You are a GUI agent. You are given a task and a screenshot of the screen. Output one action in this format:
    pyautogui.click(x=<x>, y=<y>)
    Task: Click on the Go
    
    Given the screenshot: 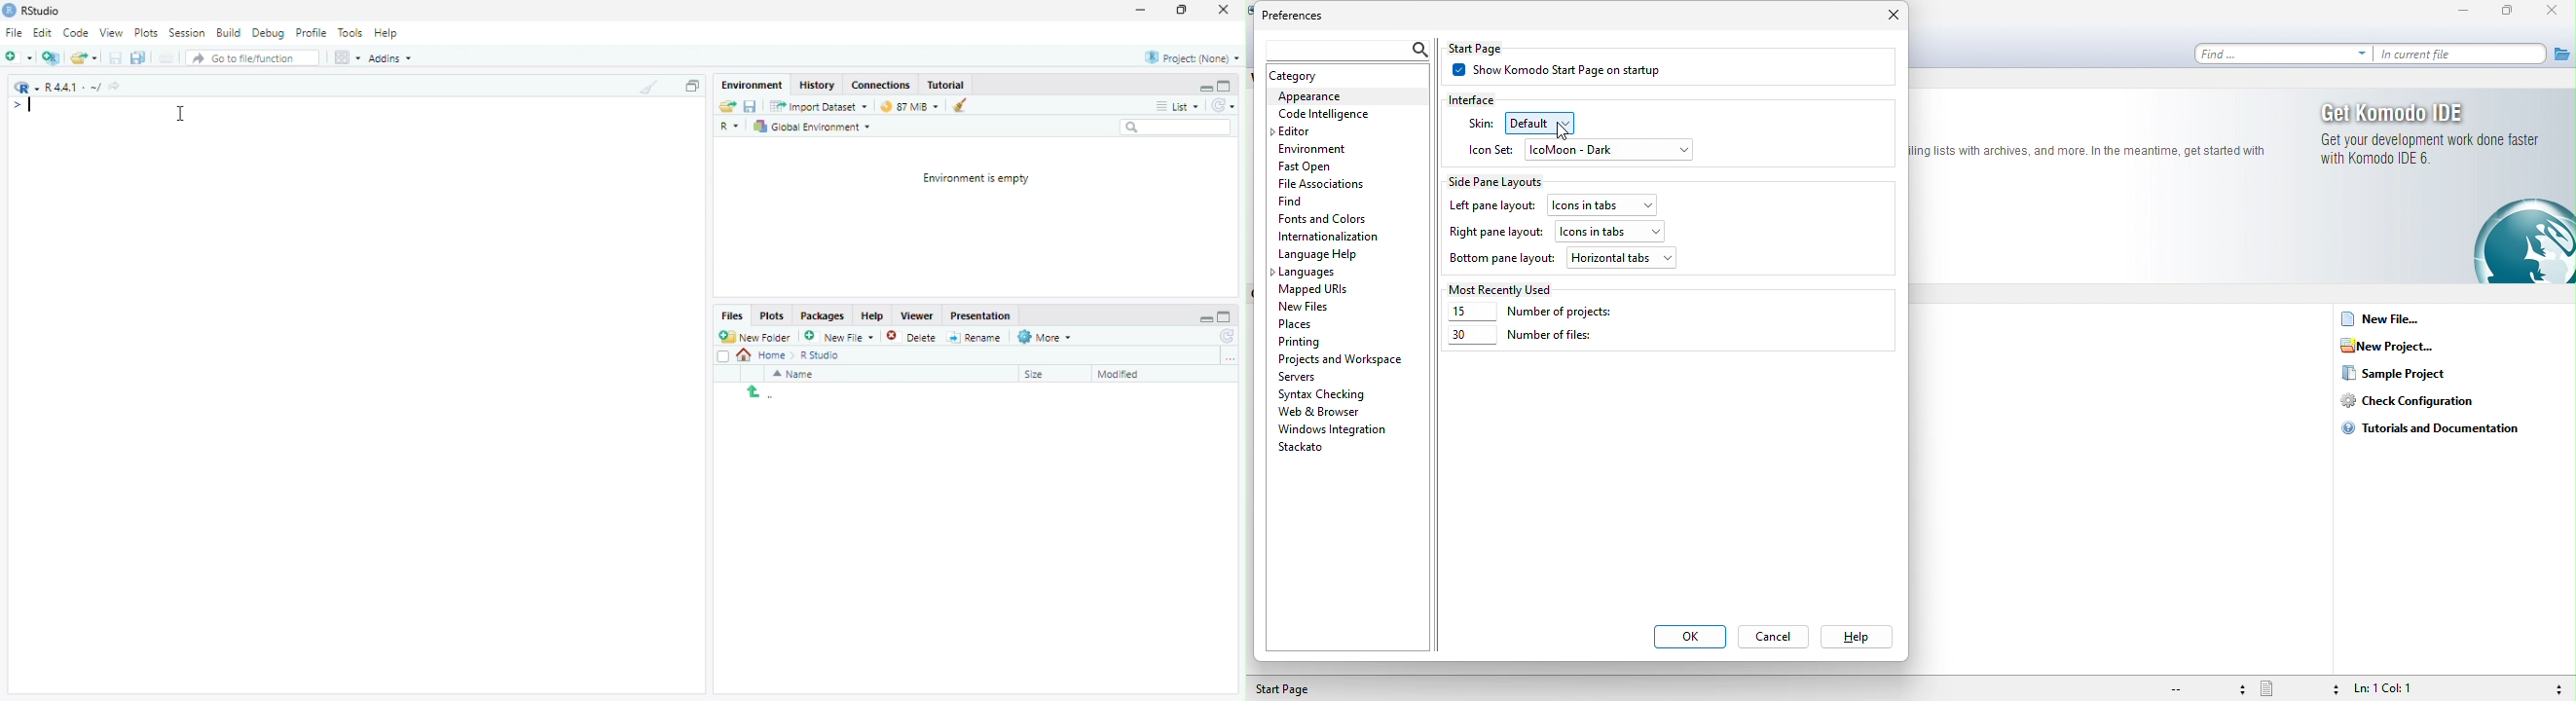 What is the action you would take?
    pyautogui.click(x=118, y=87)
    